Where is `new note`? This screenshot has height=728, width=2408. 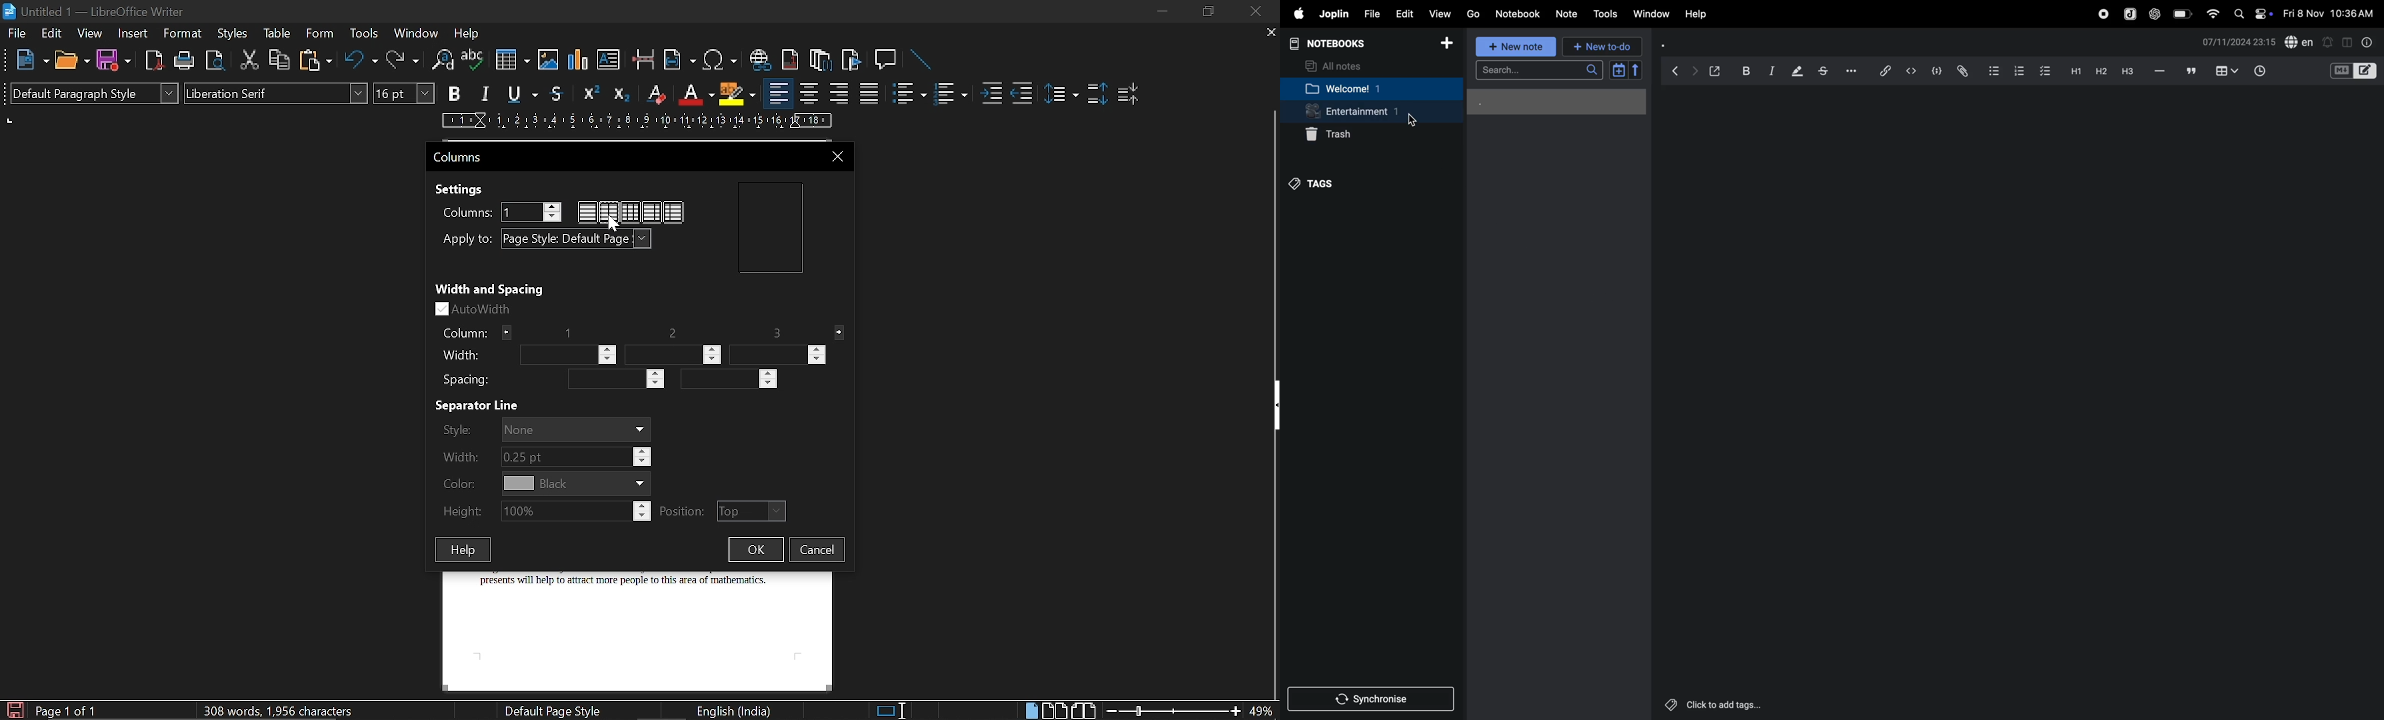 new note is located at coordinates (1513, 45).